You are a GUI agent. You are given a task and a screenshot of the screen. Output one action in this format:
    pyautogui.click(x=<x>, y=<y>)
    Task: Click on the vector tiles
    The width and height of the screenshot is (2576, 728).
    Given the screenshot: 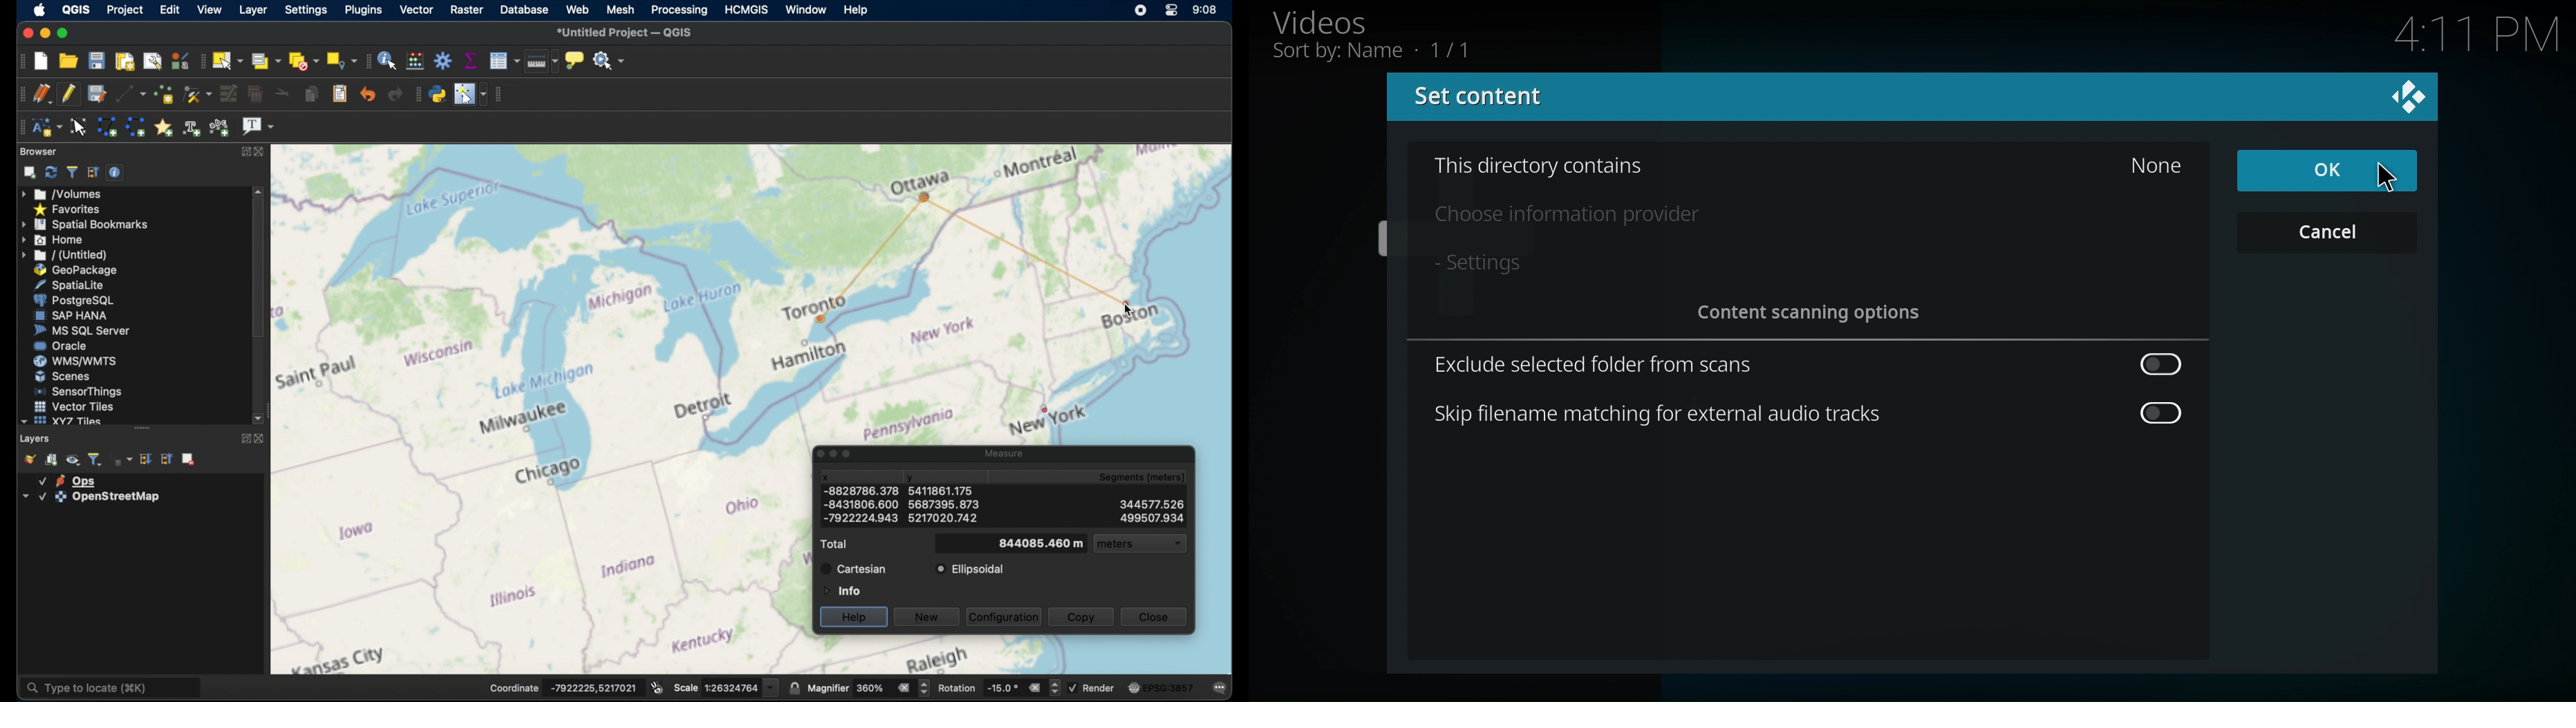 What is the action you would take?
    pyautogui.click(x=73, y=406)
    